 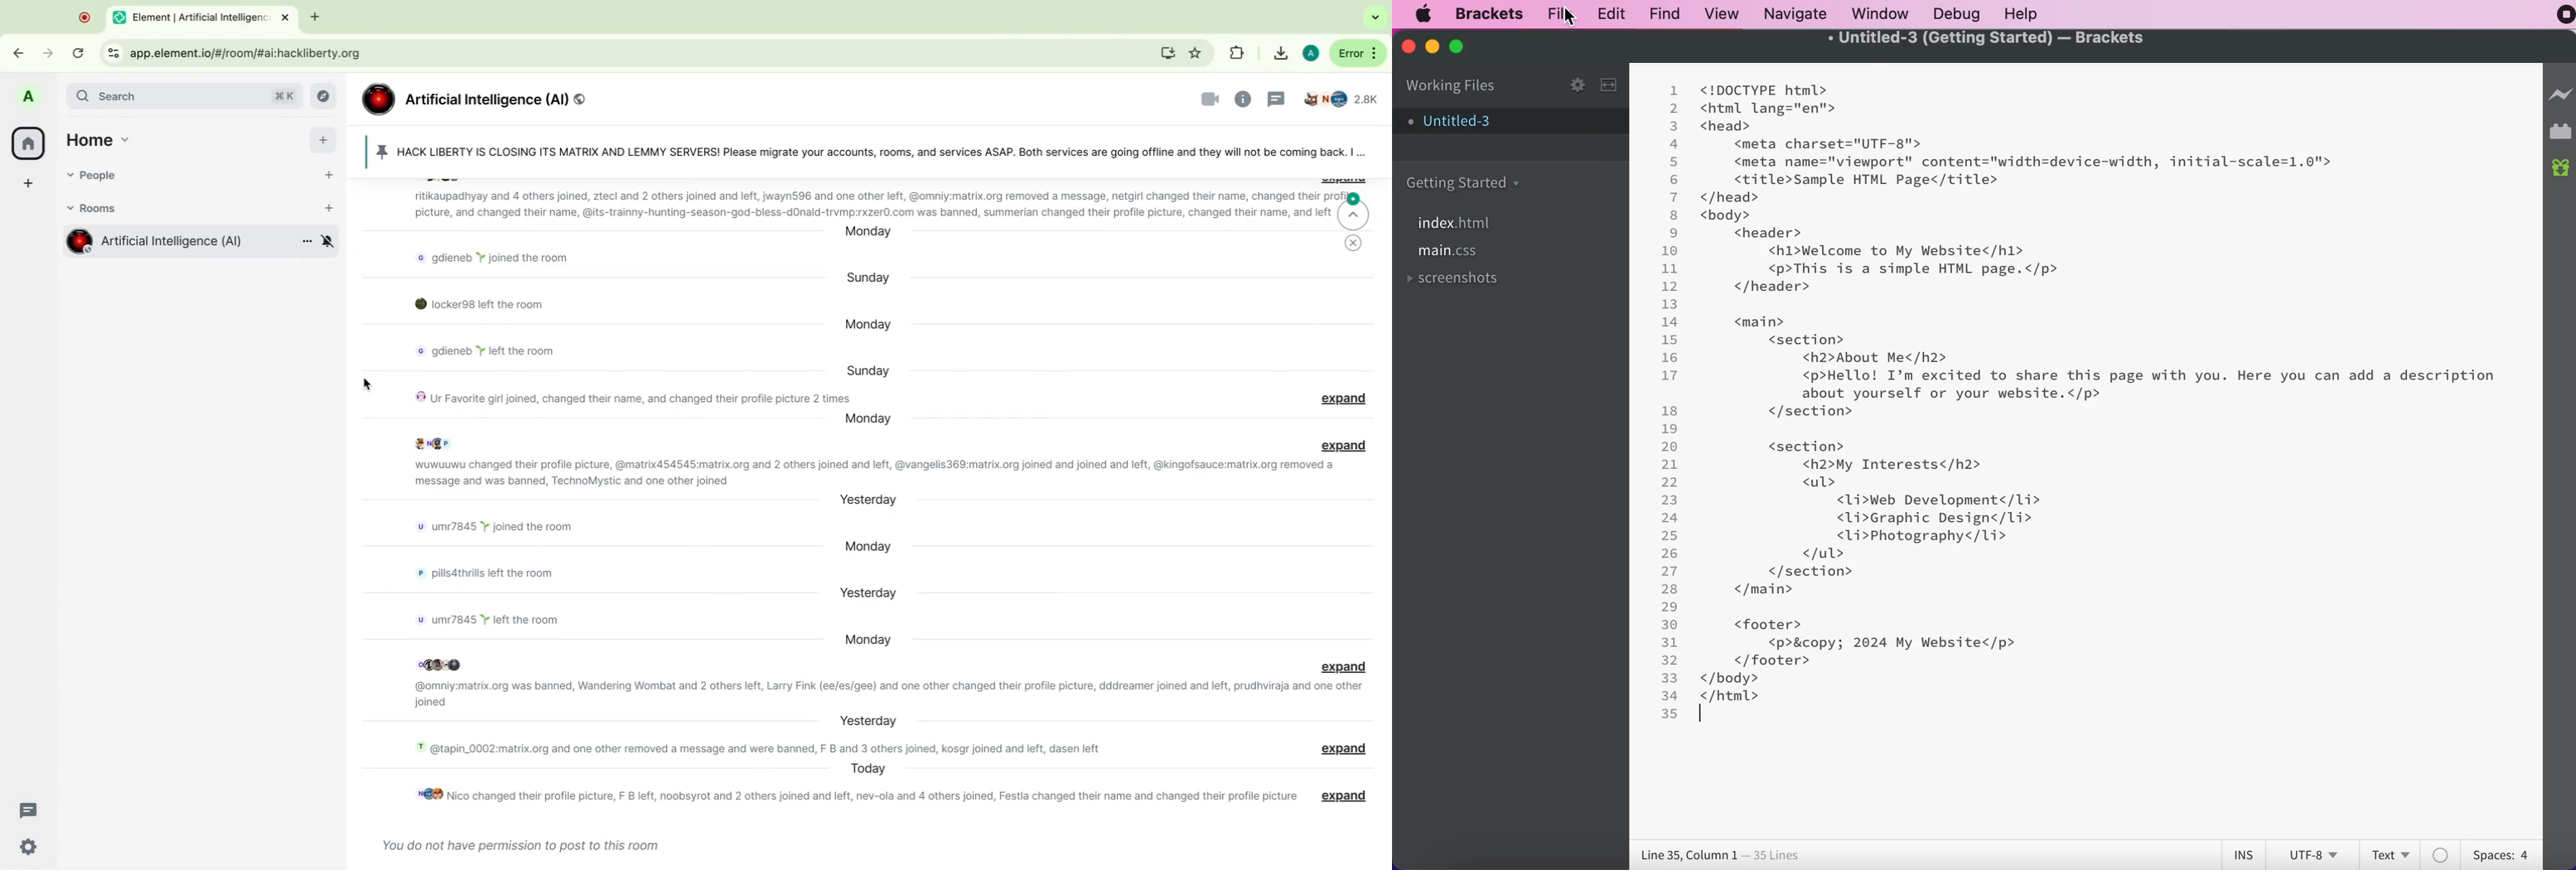 What do you see at coordinates (1670, 554) in the screenshot?
I see `26` at bounding box center [1670, 554].